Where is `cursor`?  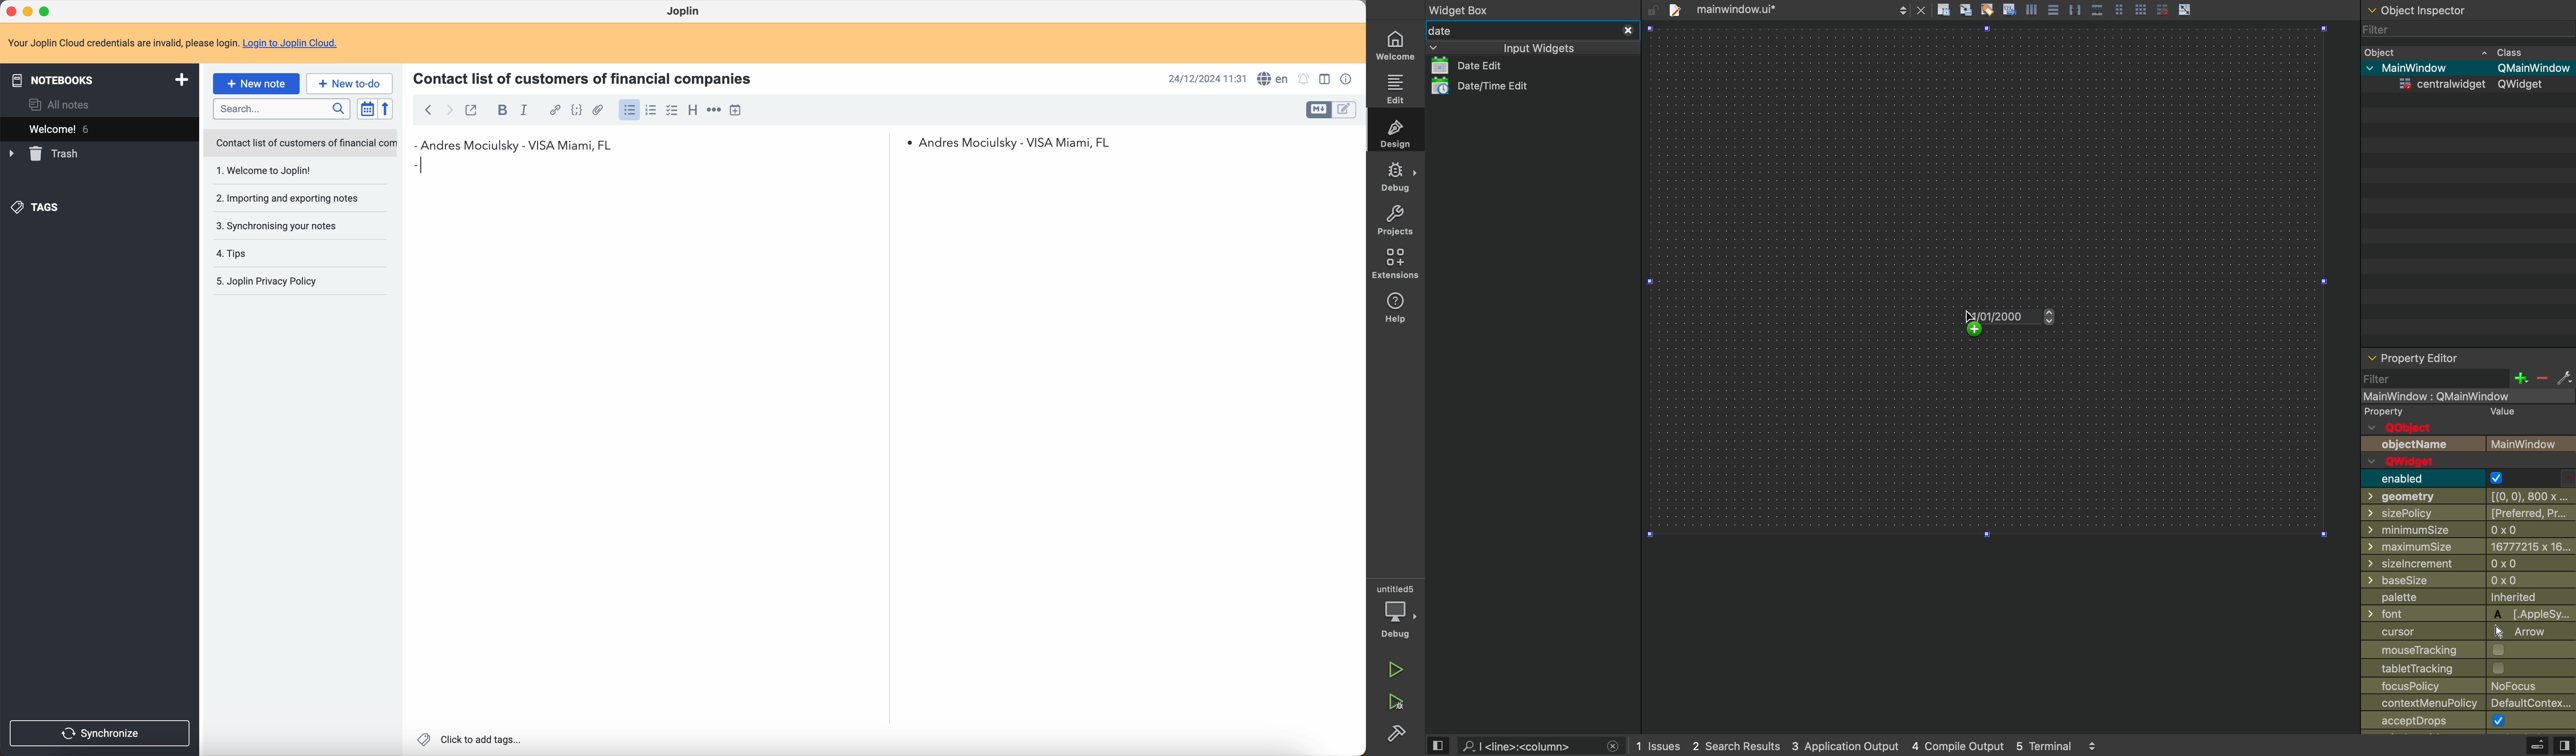 cursor is located at coordinates (2461, 633).